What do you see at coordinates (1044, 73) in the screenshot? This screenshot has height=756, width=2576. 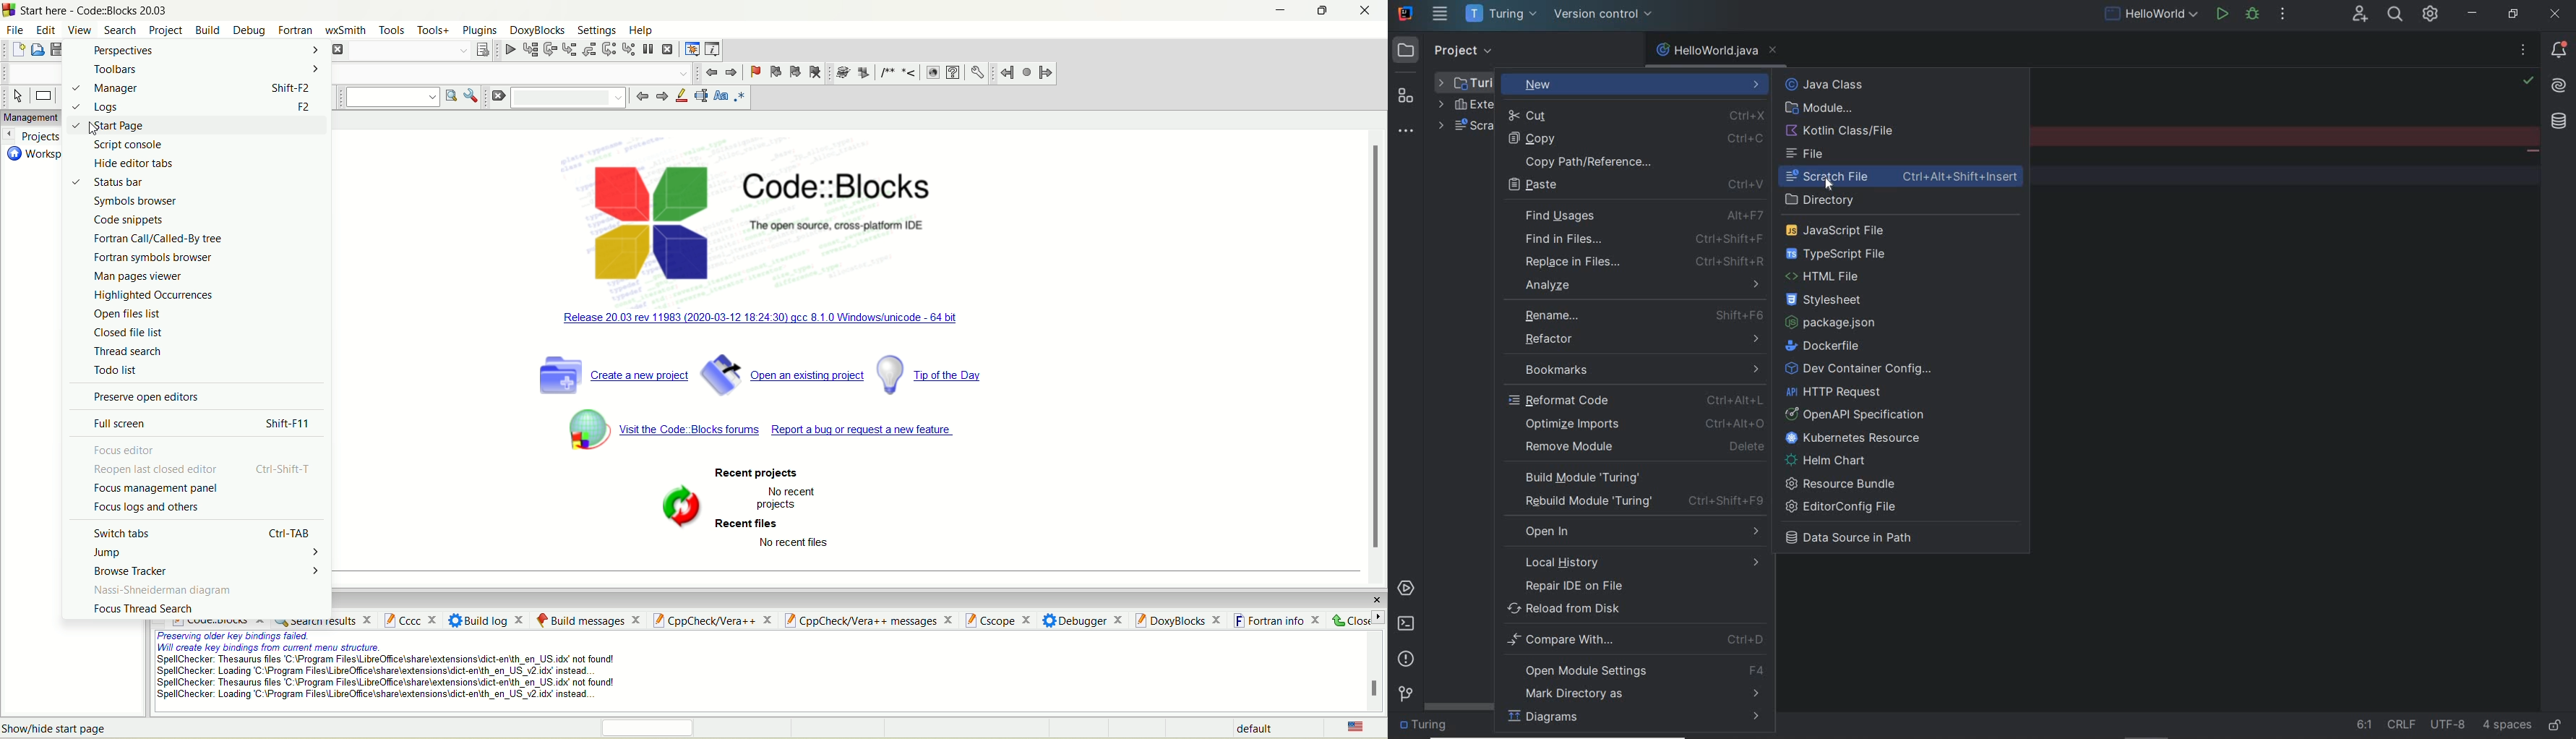 I see `jump forward` at bounding box center [1044, 73].